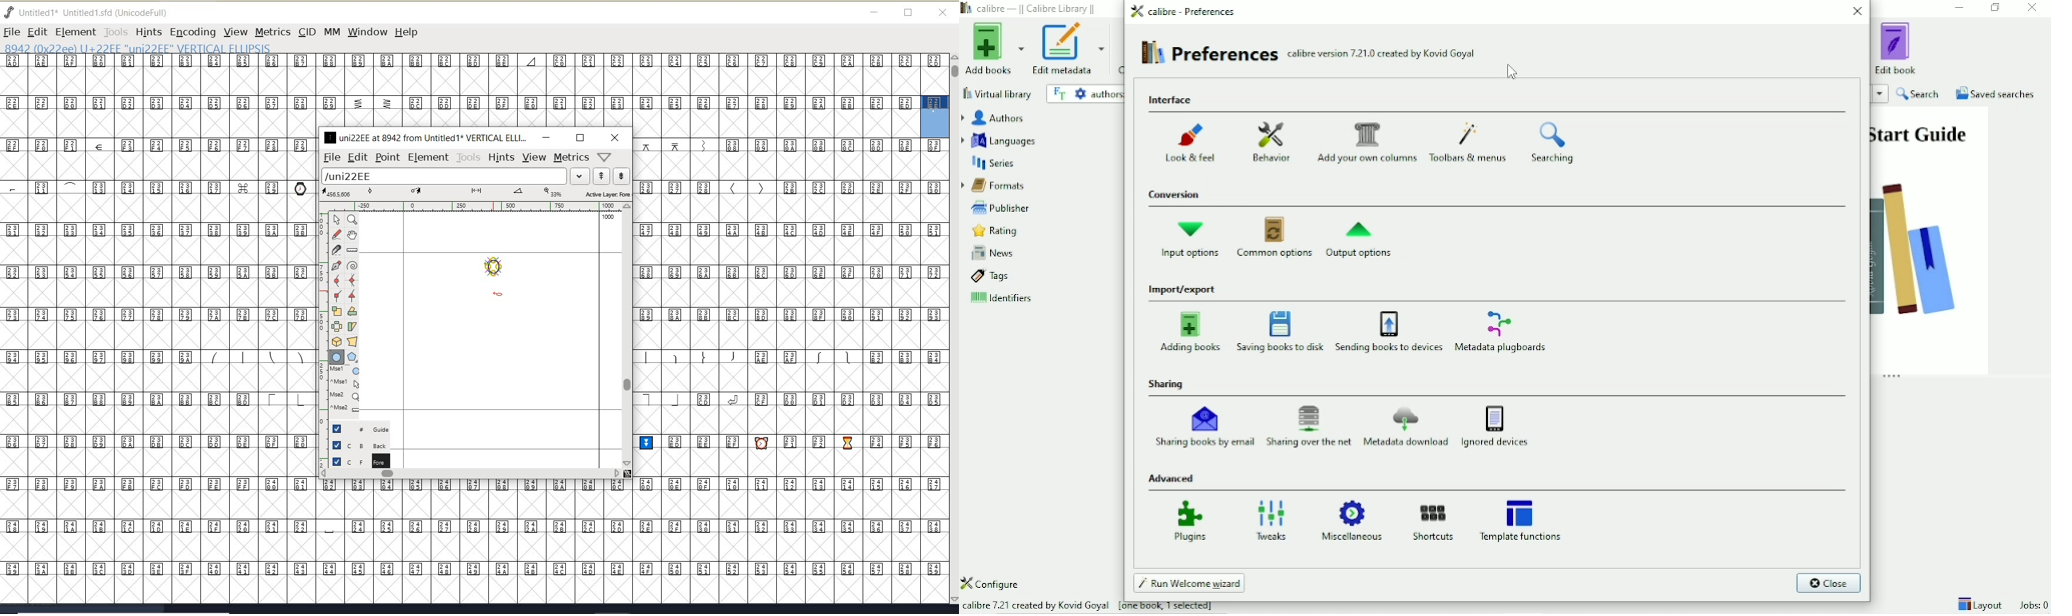 The width and height of the screenshot is (2072, 616). What do you see at coordinates (616, 138) in the screenshot?
I see `close` at bounding box center [616, 138].